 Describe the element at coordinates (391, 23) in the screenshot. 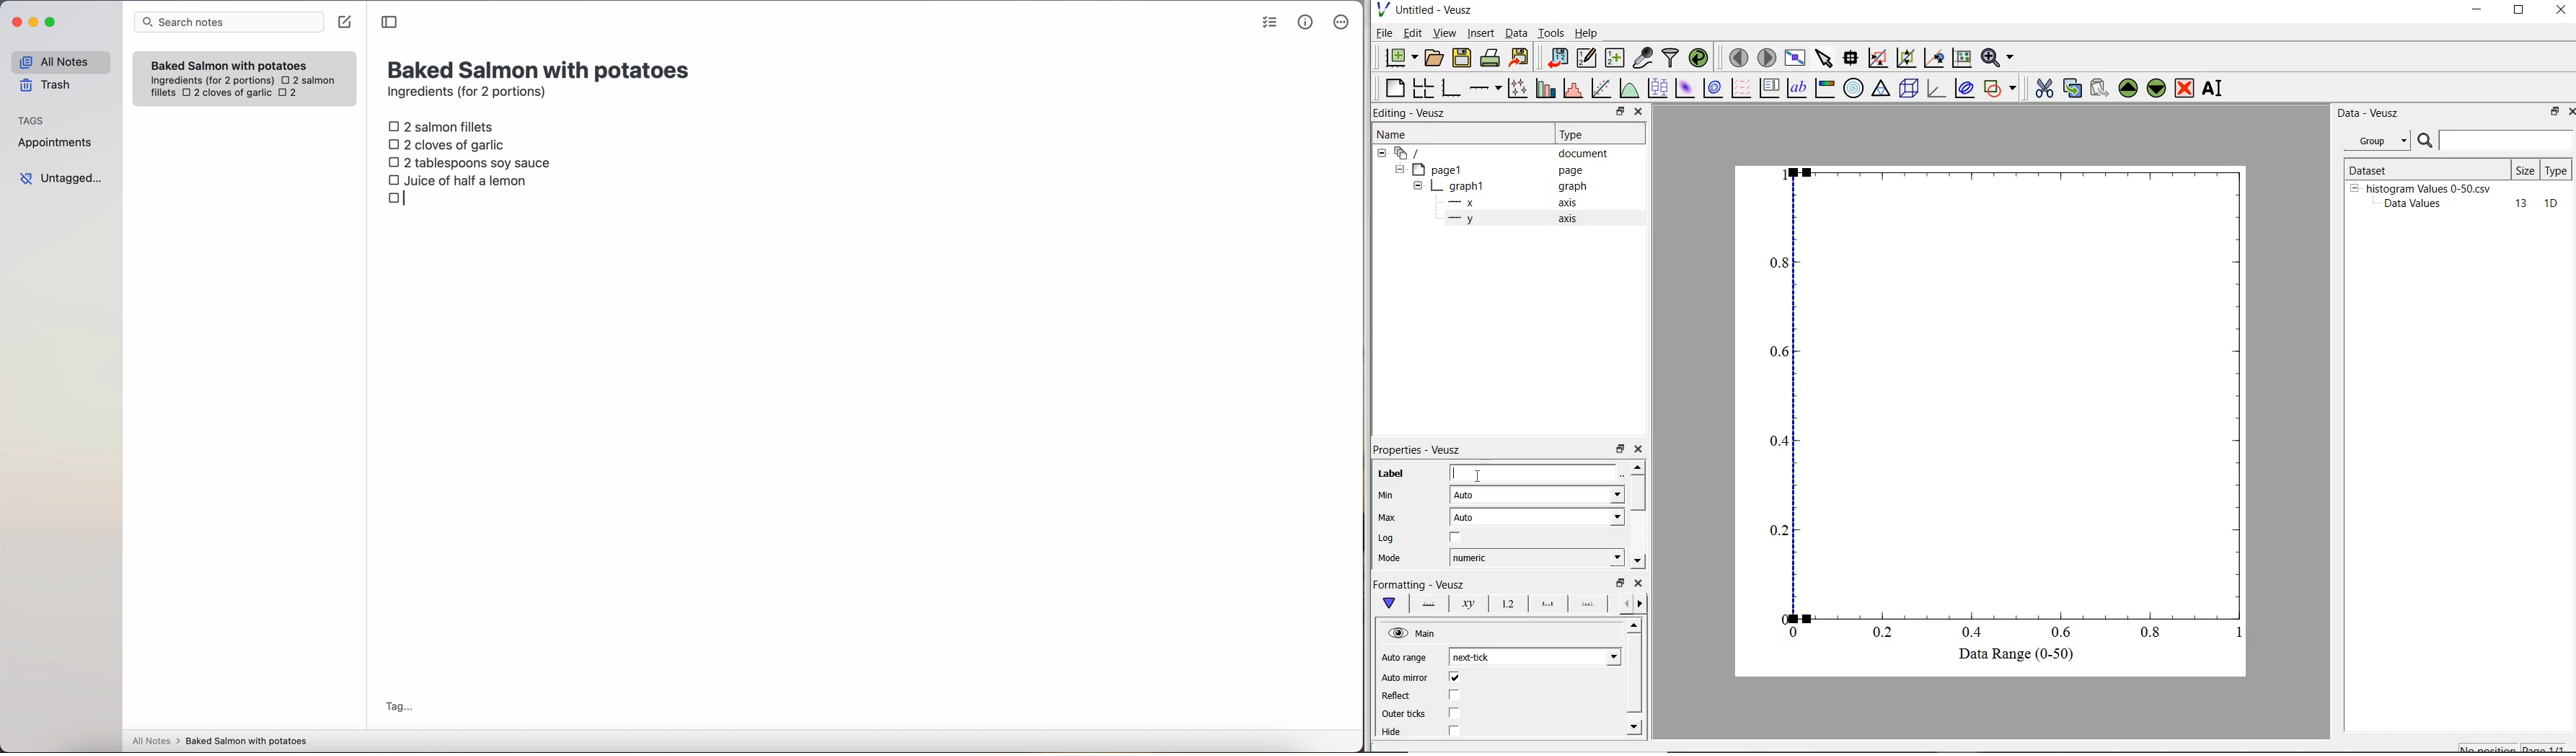

I see `toggle sidebar` at that location.